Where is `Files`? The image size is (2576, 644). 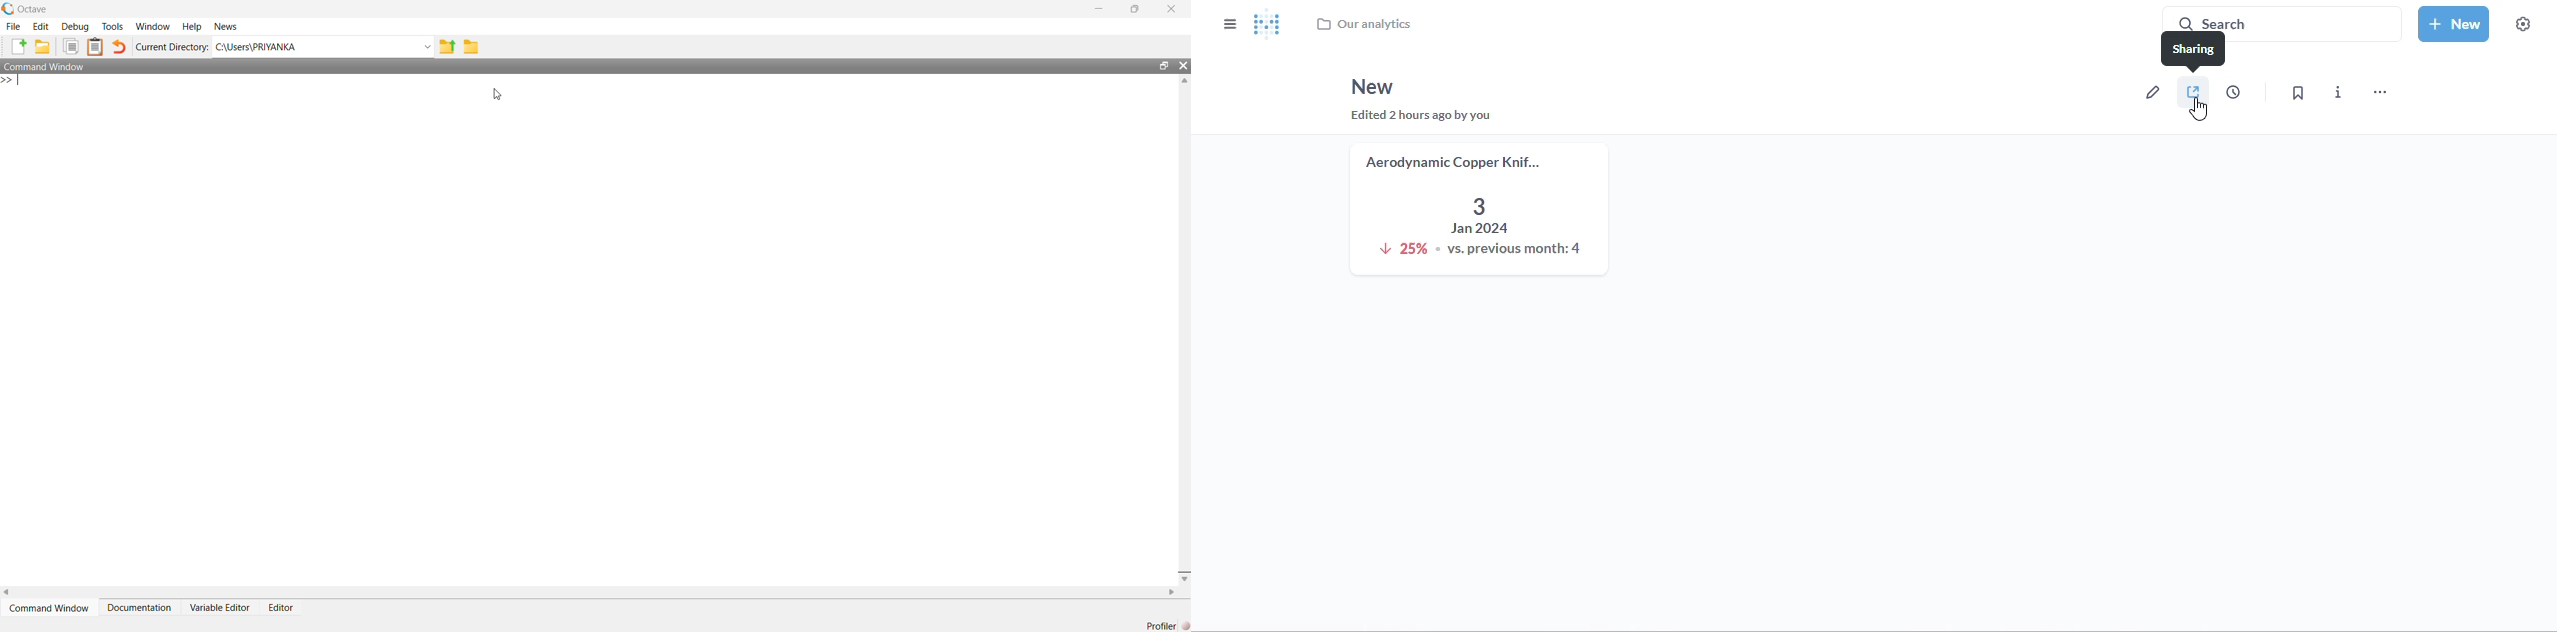
Files is located at coordinates (72, 47).